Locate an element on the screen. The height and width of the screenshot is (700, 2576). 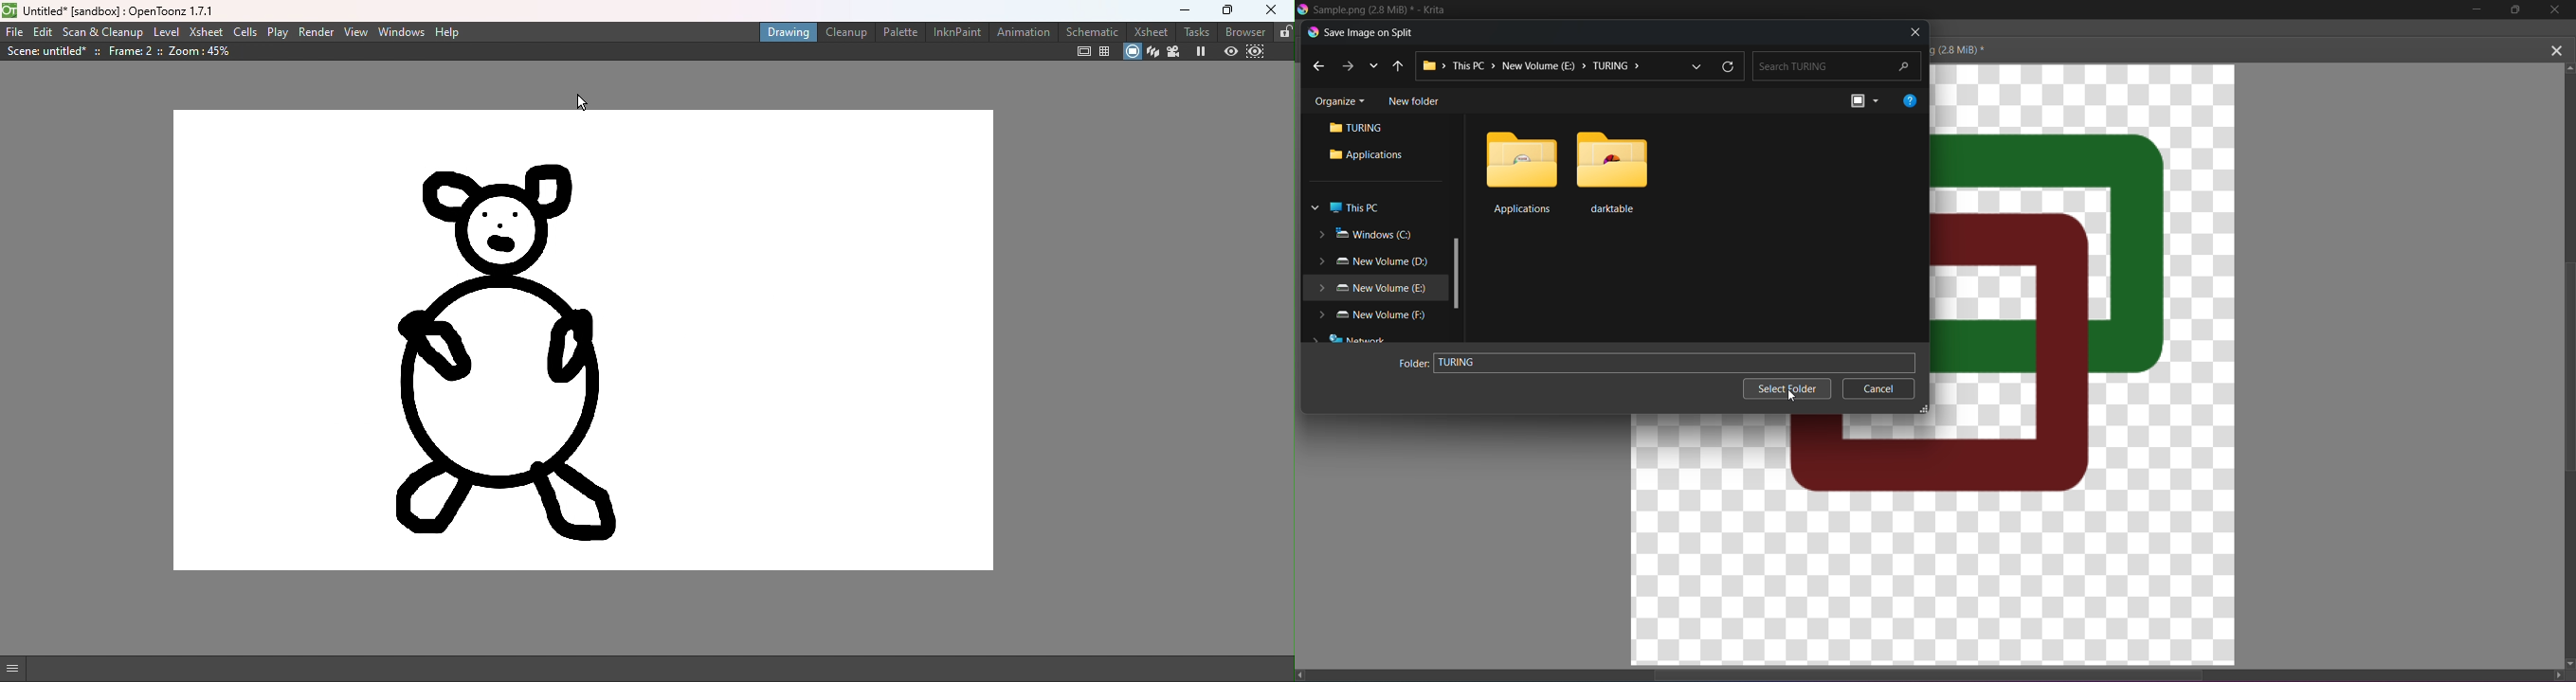
MInimize is located at coordinates (2475, 10).